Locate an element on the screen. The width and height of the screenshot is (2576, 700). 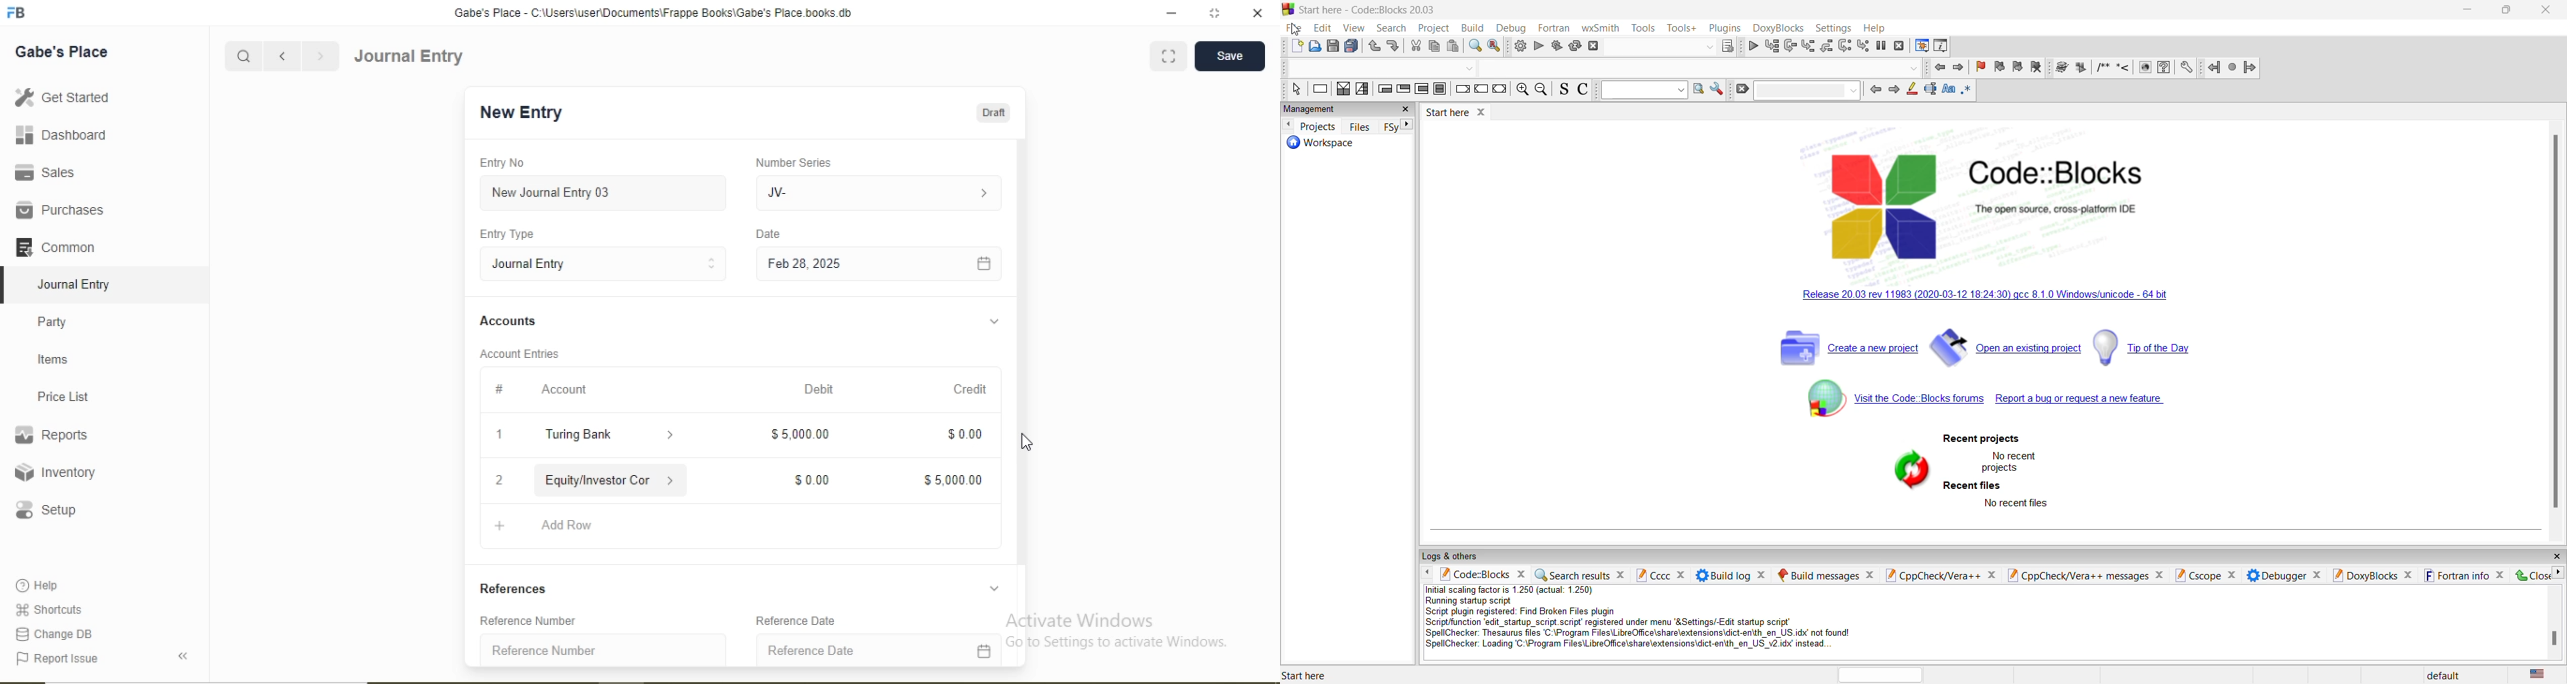
Logo is located at coordinates (17, 13).